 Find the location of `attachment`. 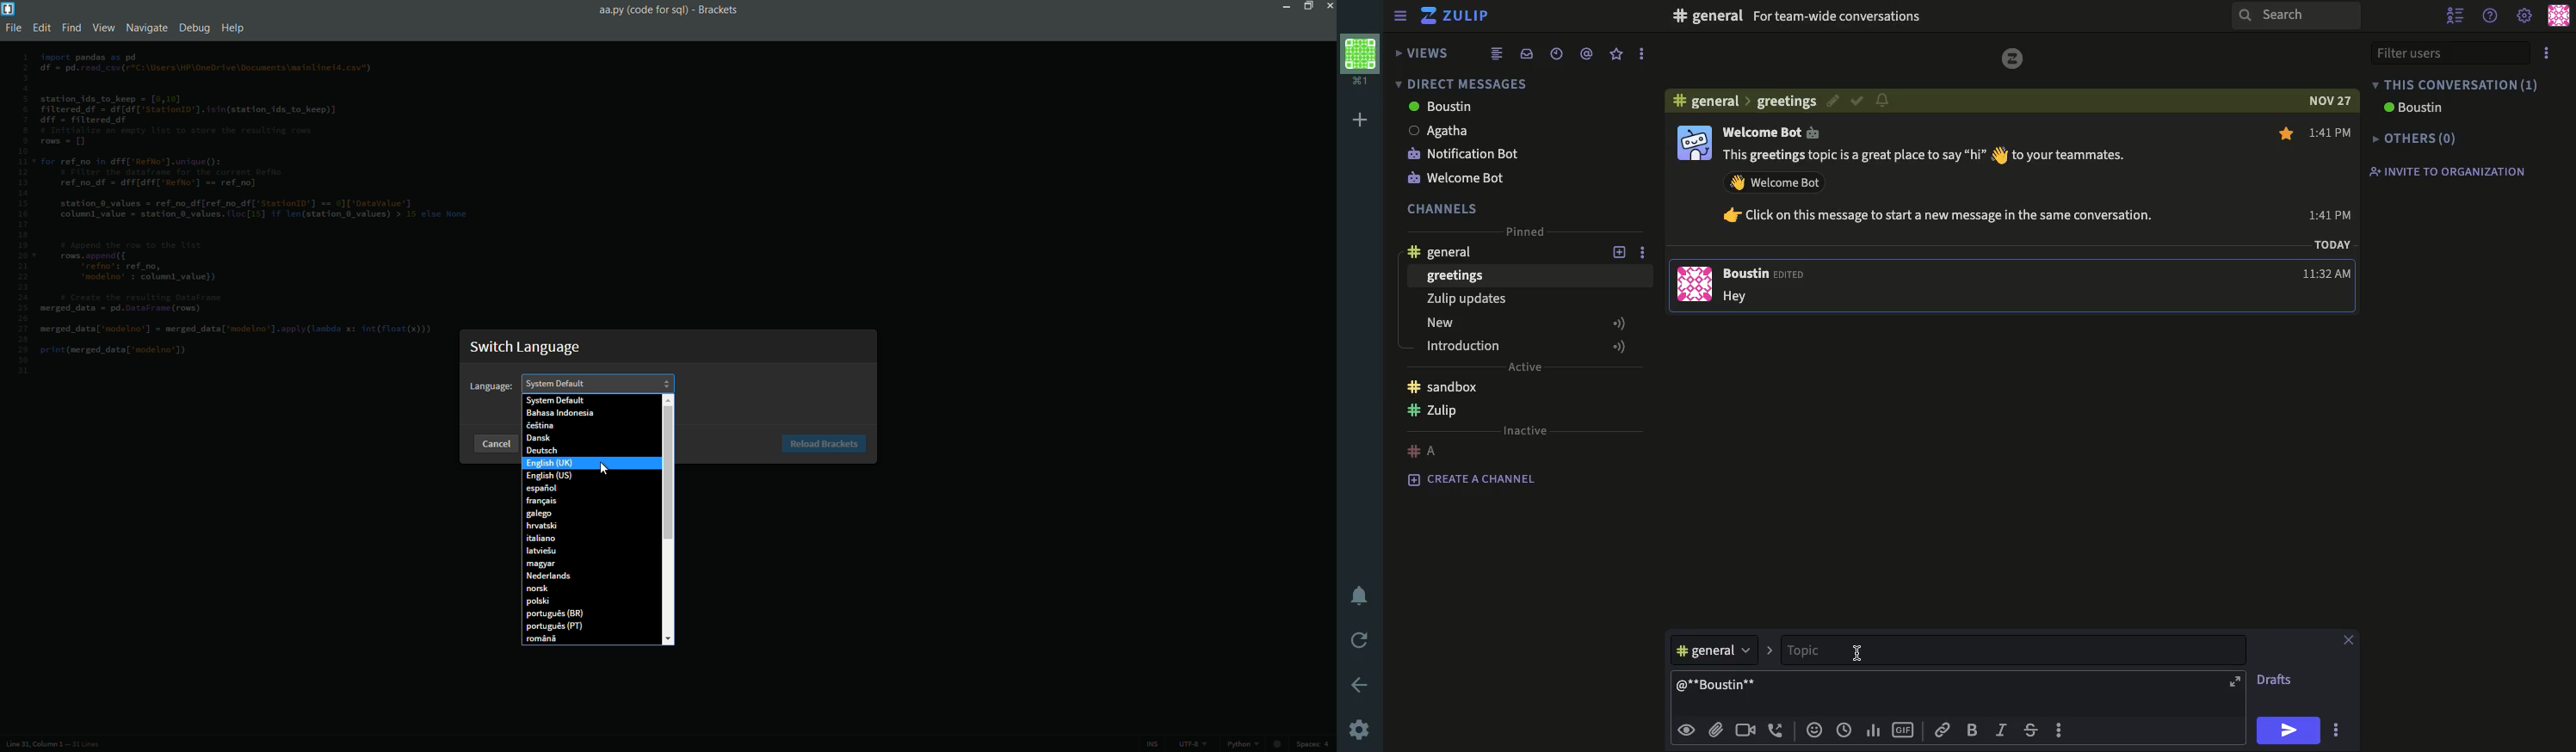

attachment is located at coordinates (1716, 730).